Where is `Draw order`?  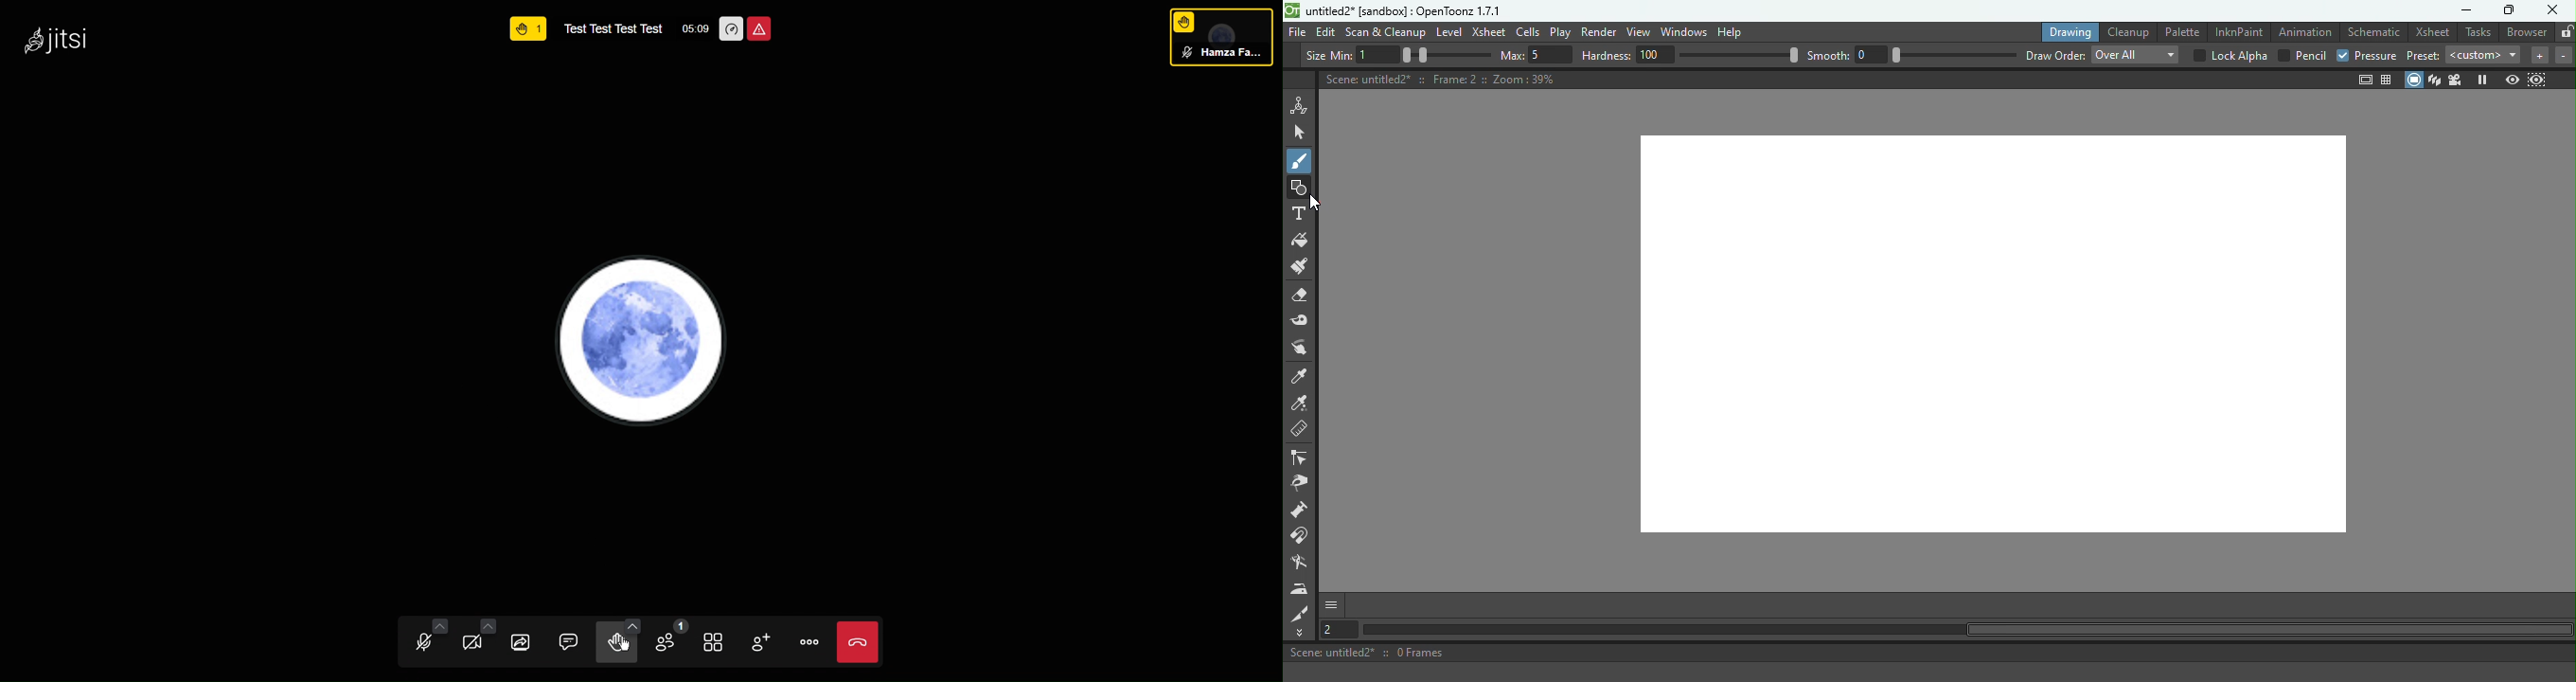 Draw order is located at coordinates (2101, 55).